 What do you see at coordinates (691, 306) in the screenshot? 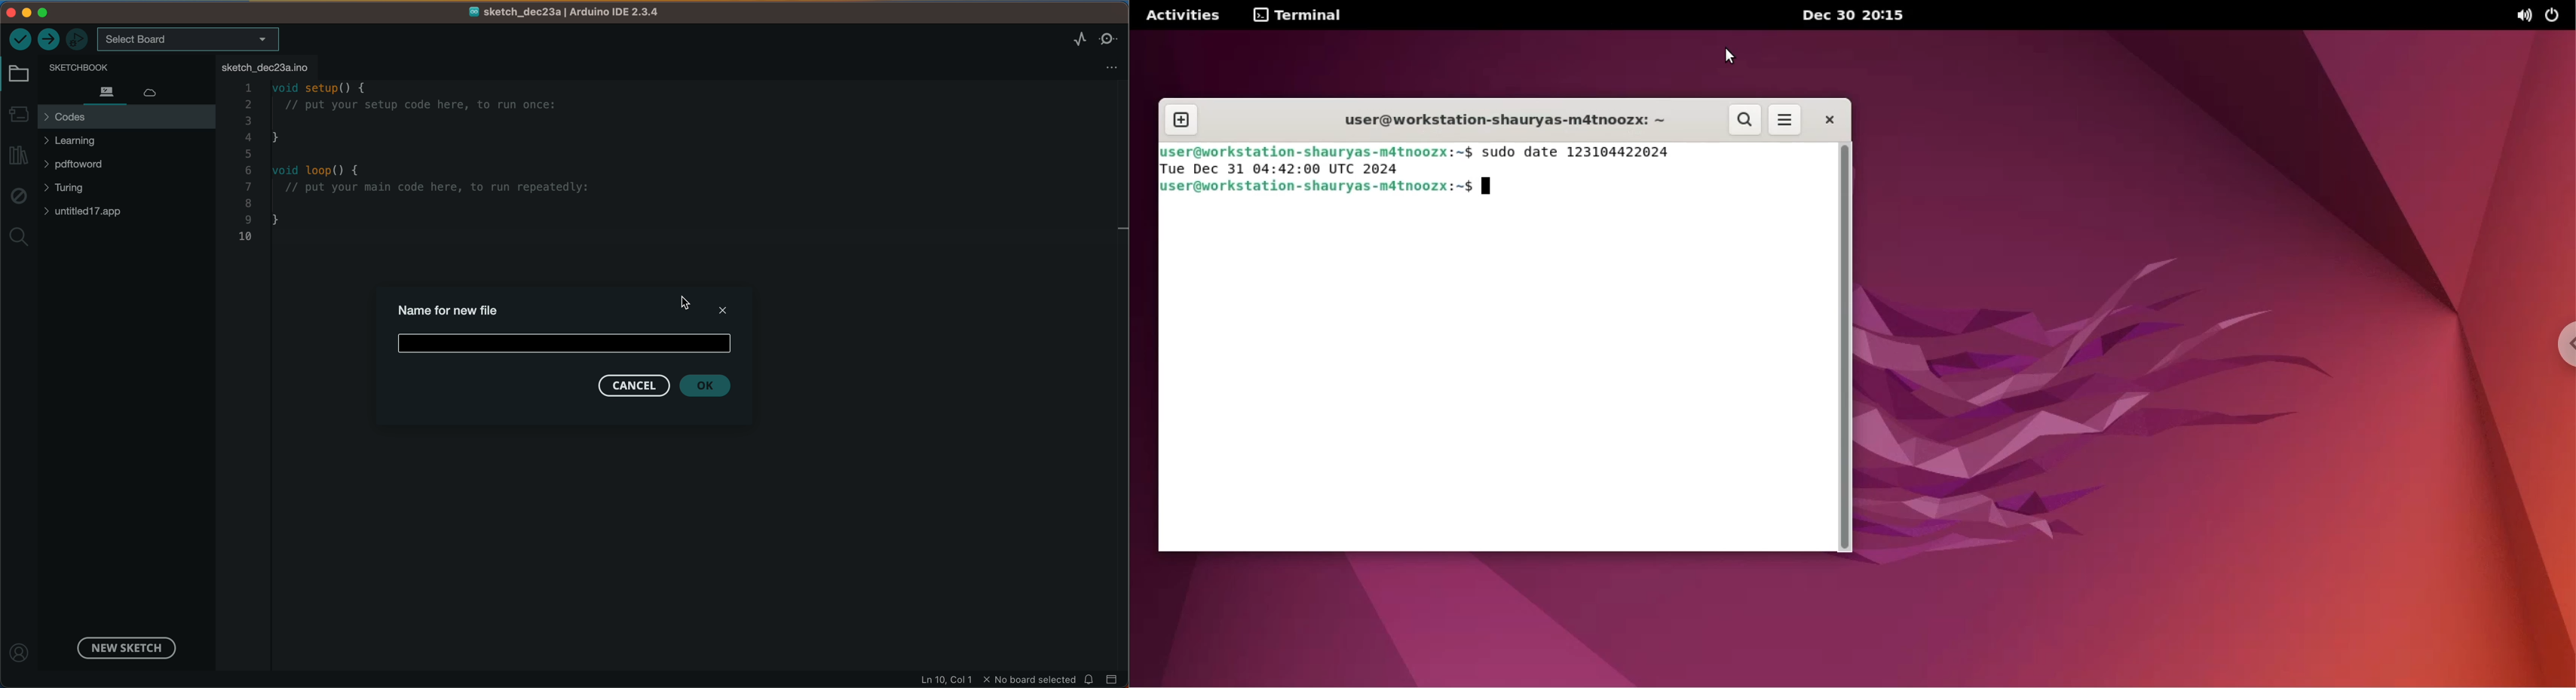
I see `cursor` at bounding box center [691, 306].